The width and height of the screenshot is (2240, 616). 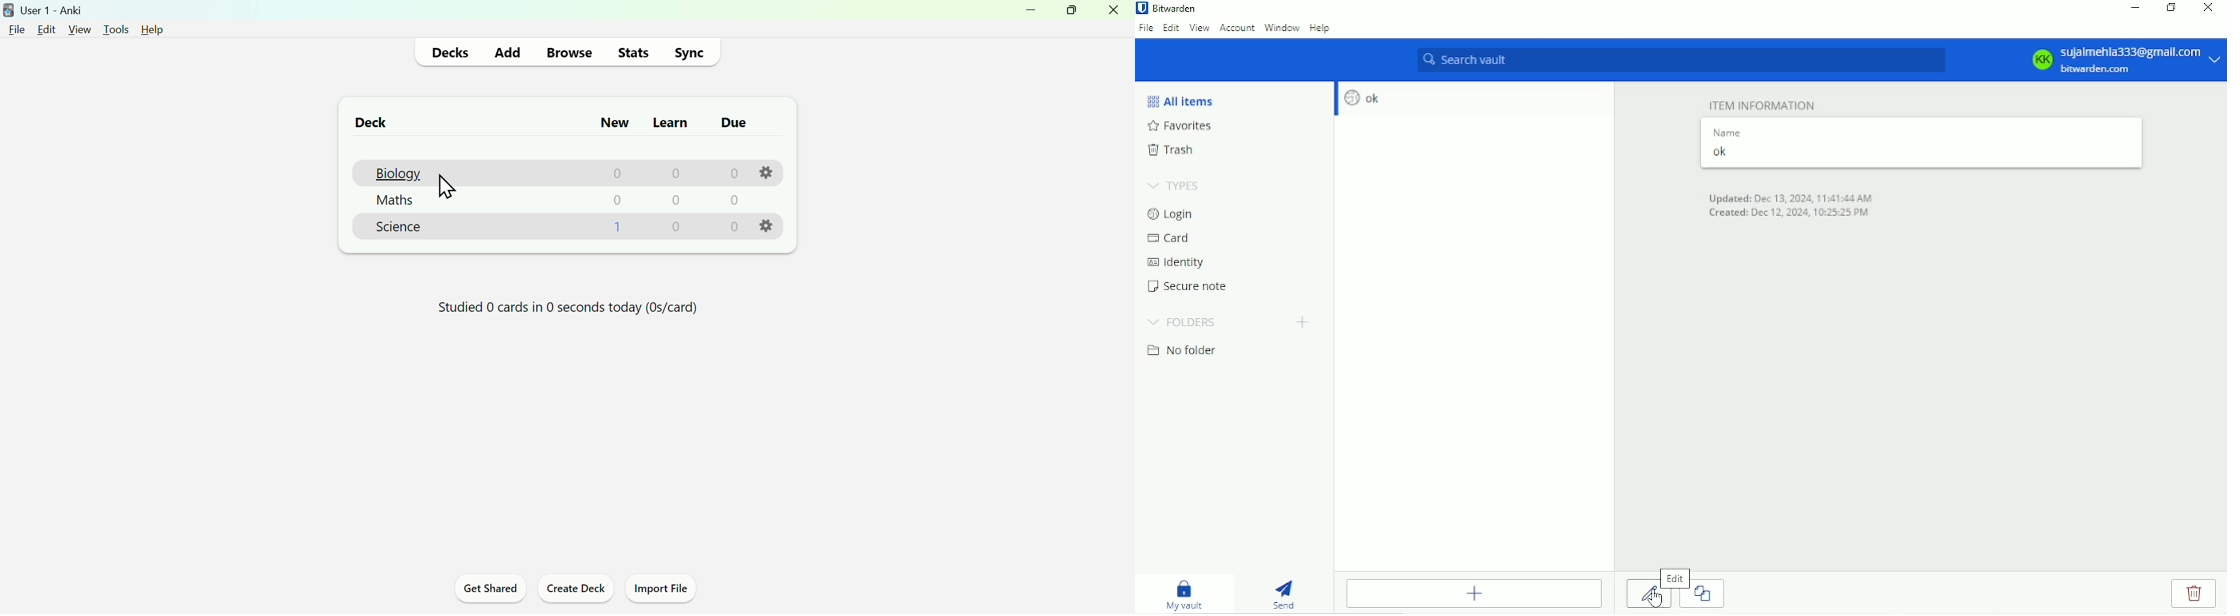 What do you see at coordinates (154, 31) in the screenshot?
I see `help` at bounding box center [154, 31].